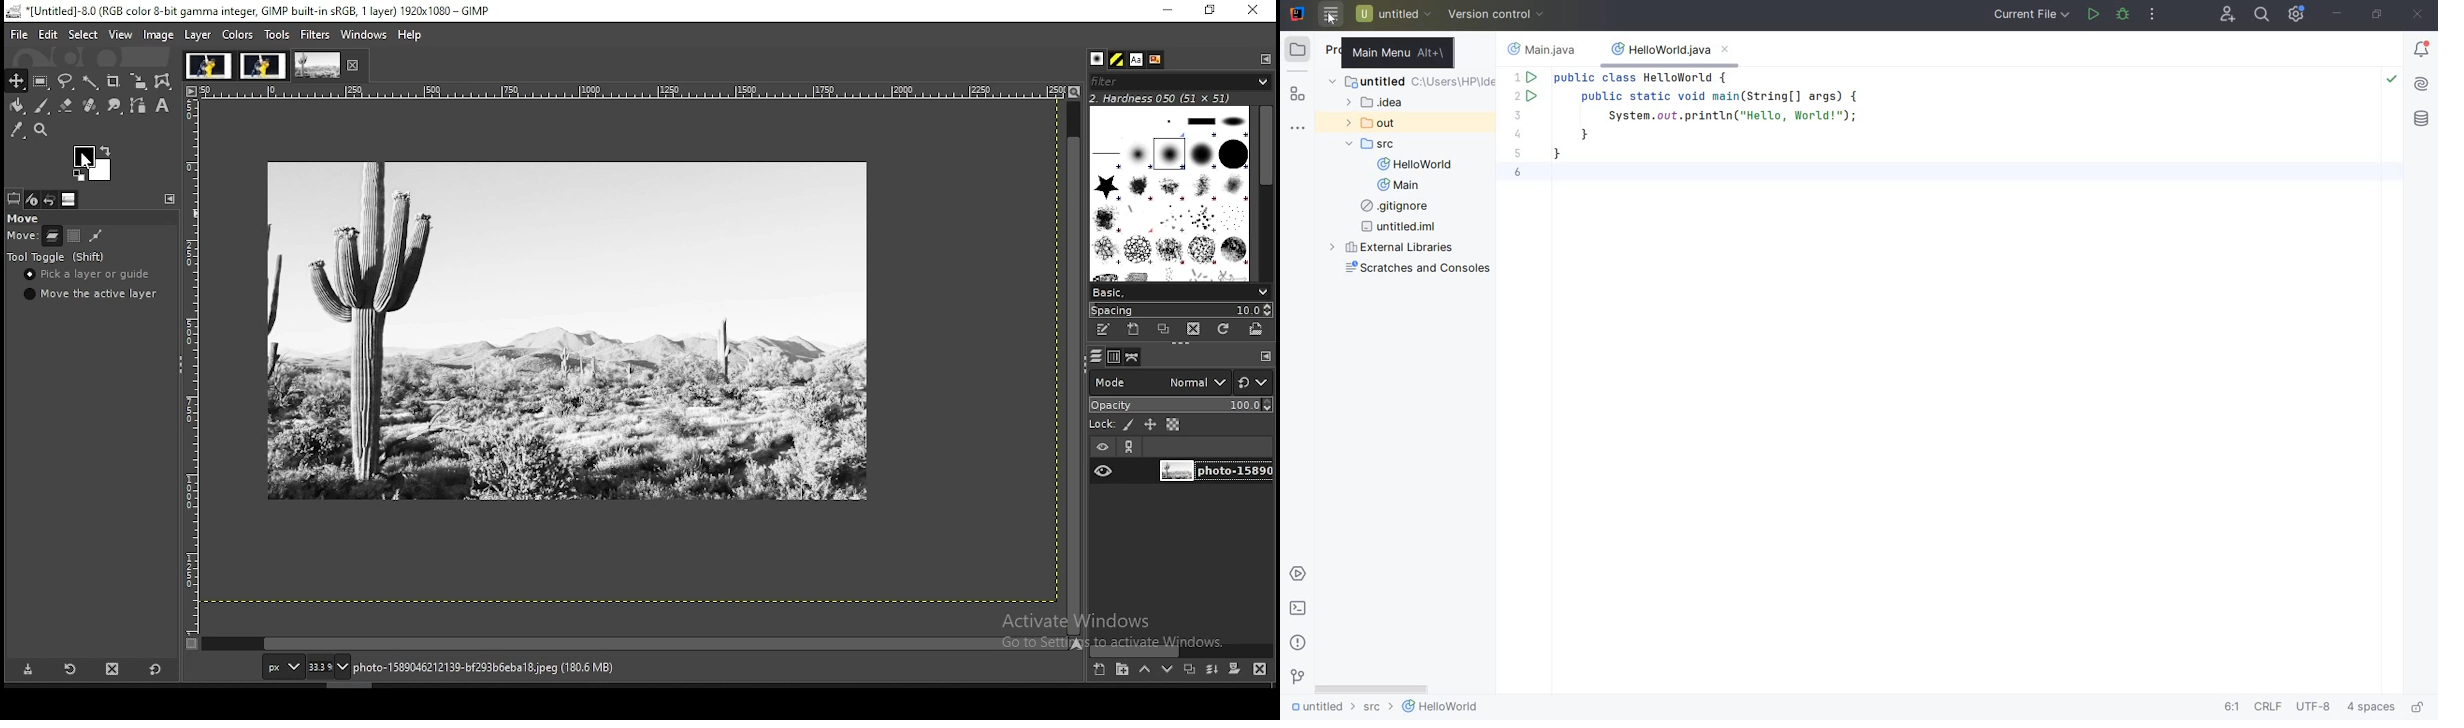 The height and width of the screenshot is (728, 2464). What do you see at coordinates (1298, 642) in the screenshot?
I see `problems` at bounding box center [1298, 642].